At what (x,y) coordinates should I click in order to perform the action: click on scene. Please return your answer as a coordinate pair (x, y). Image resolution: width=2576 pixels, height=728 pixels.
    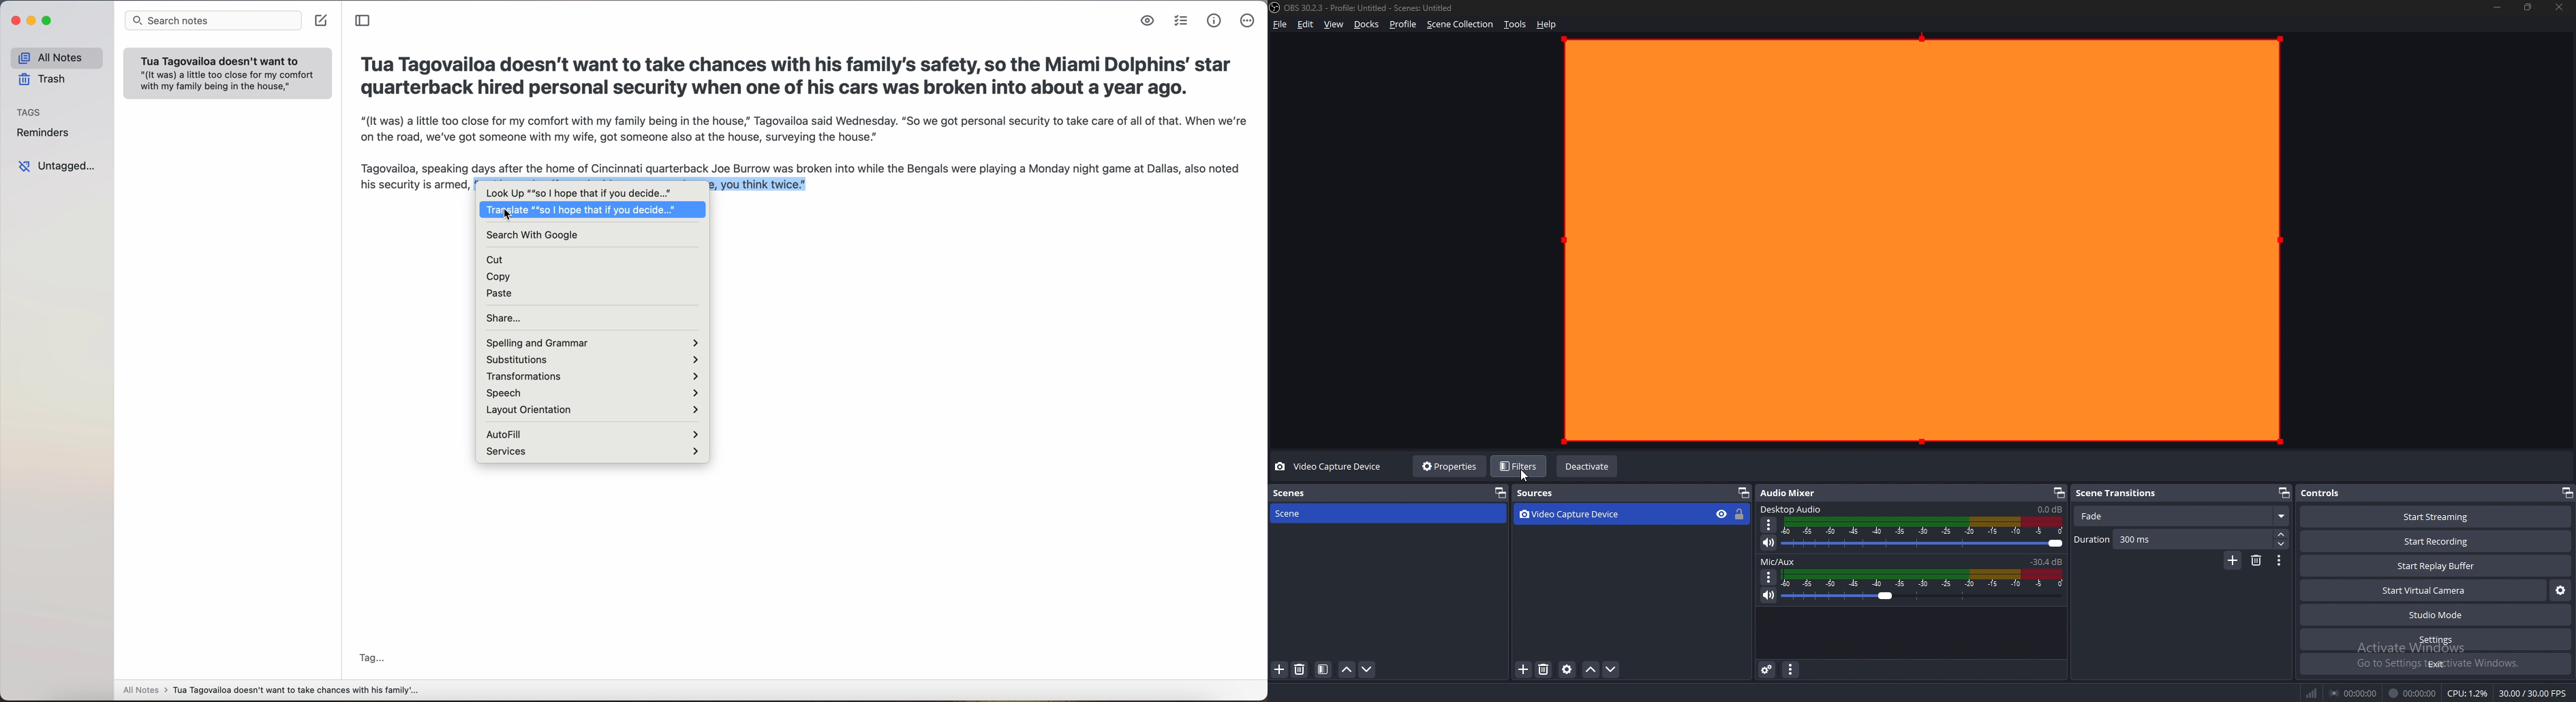
    Looking at the image, I should click on (1331, 513).